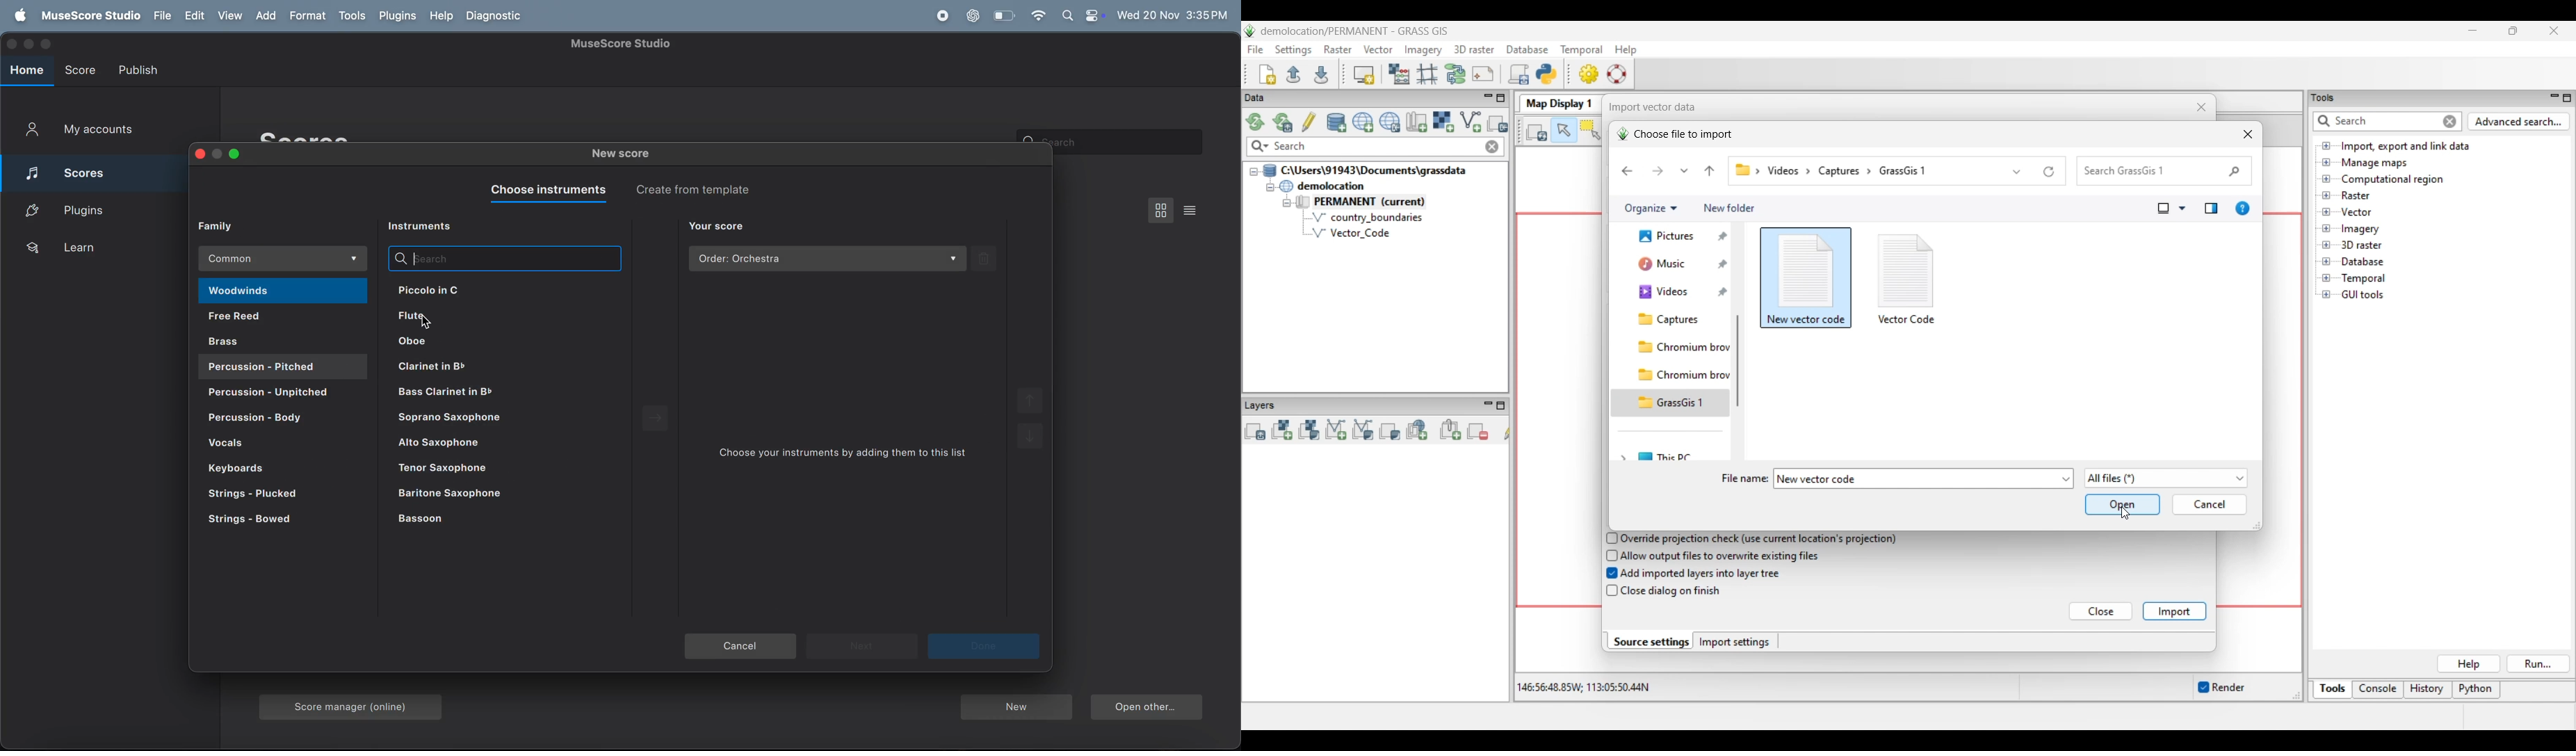 The image size is (2576, 756). What do you see at coordinates (942, 16) in the screenshot?
I see `record` at bounding box center [942, 16].